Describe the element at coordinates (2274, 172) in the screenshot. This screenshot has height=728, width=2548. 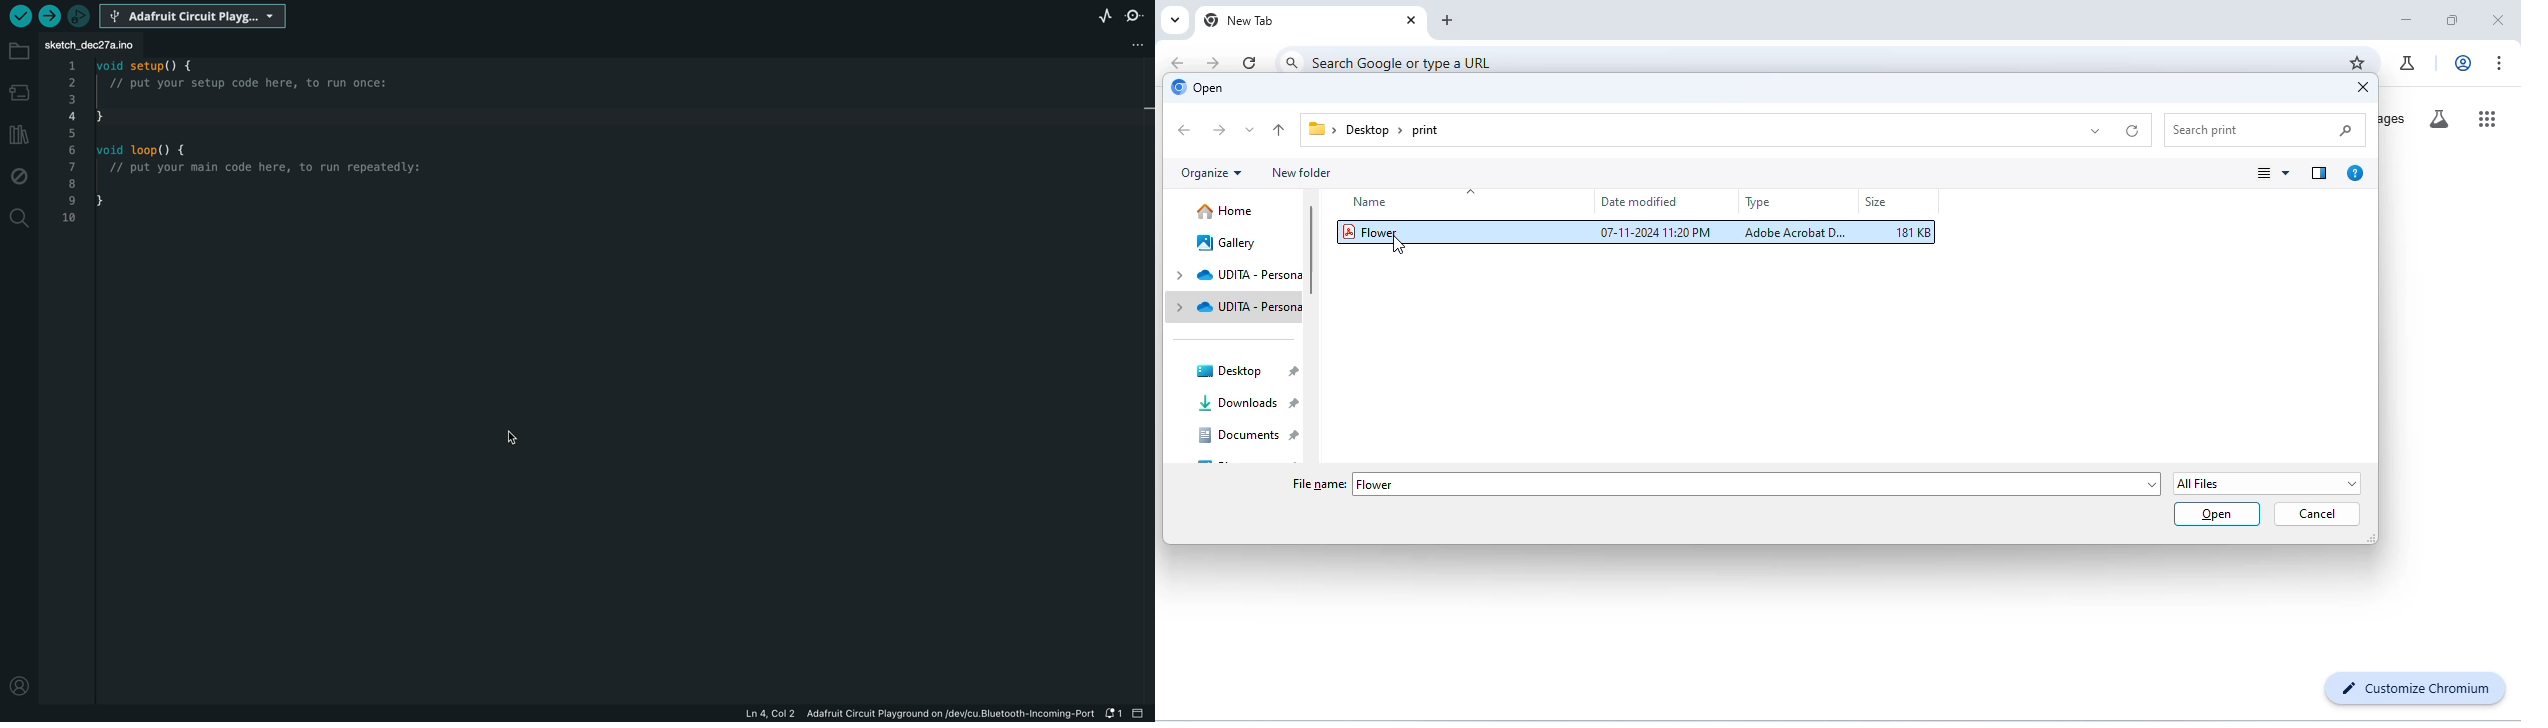
I see `change view` at that location.